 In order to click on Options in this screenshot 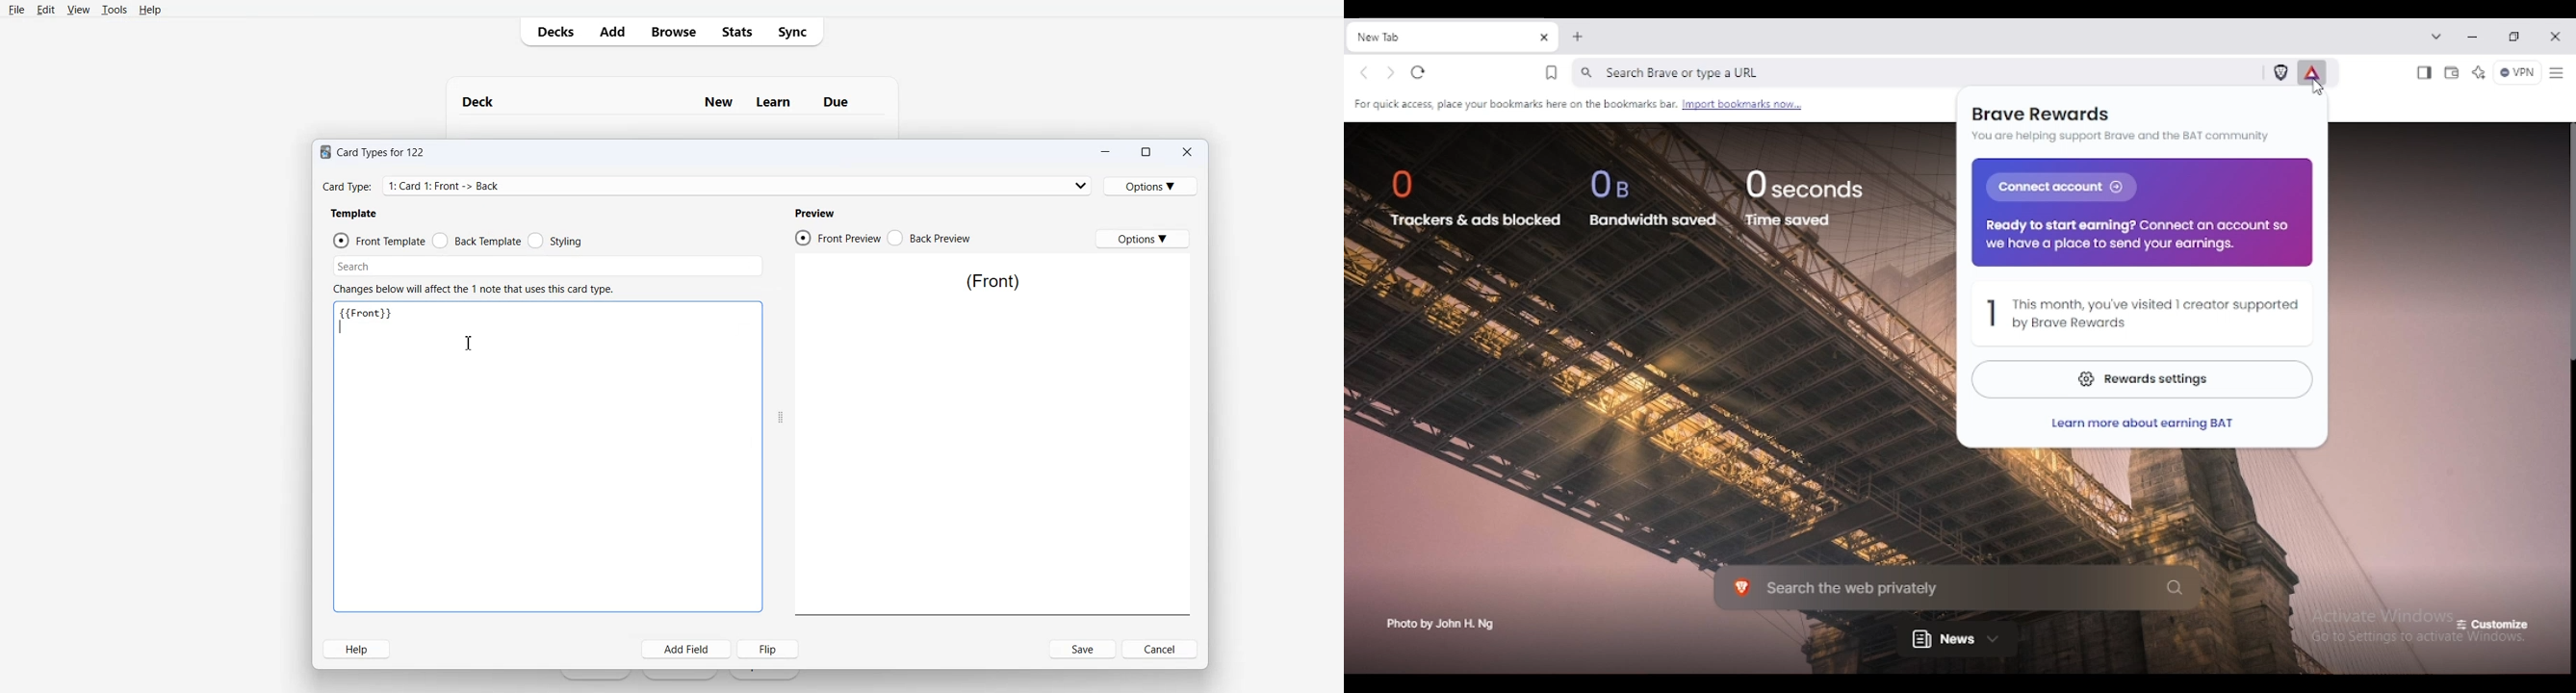, I will do `click(1144, 239)`.